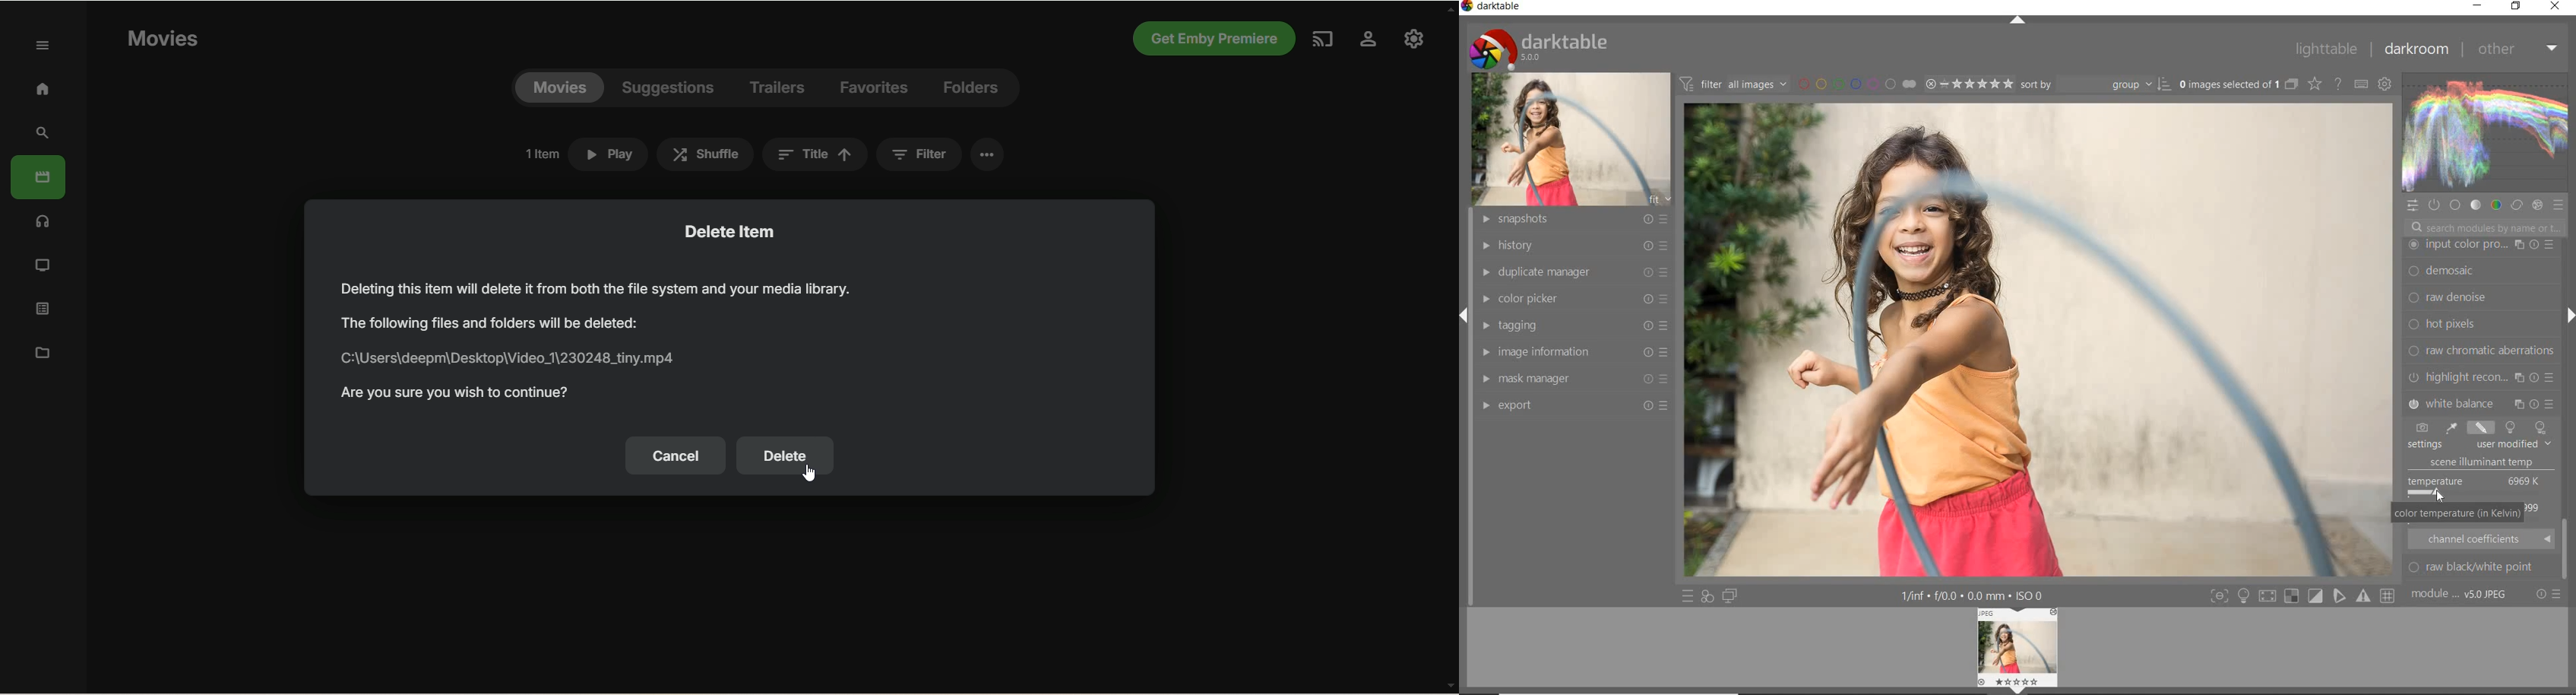  What do you see at coordinates (43, 46) in the screenshot?
I see `Expand` at bounding box center [43, 46].